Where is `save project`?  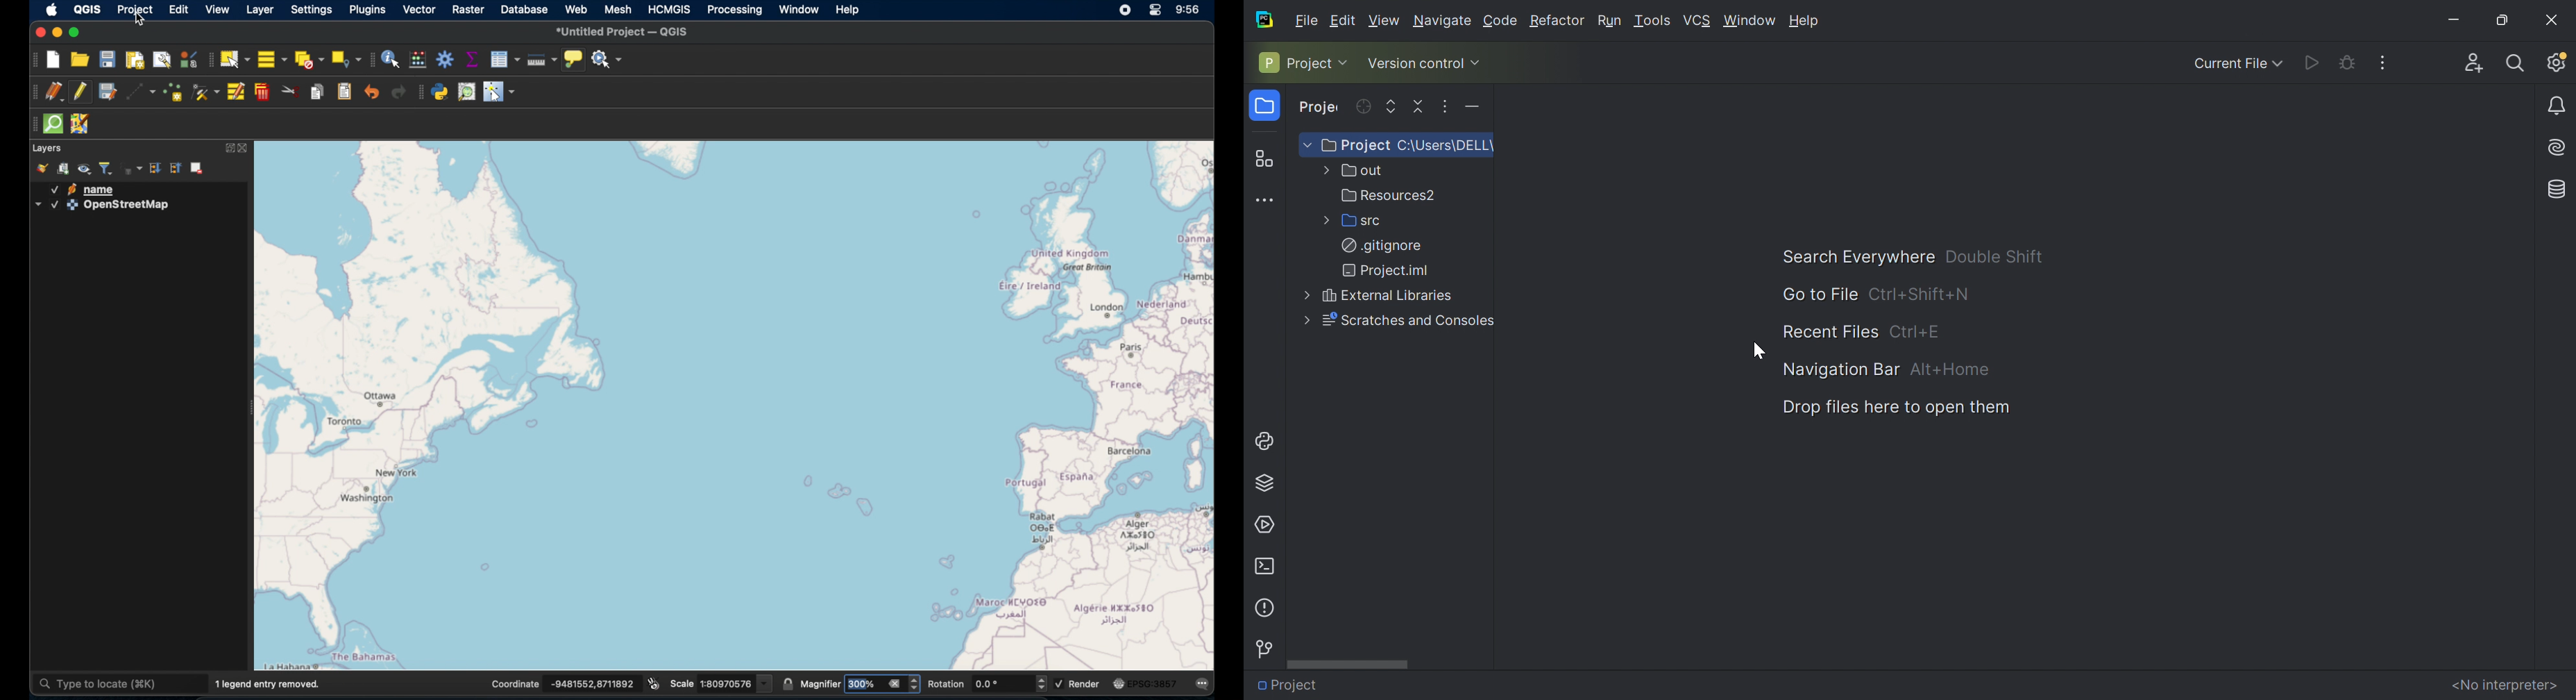
save project is located at coordinates (107, 60).